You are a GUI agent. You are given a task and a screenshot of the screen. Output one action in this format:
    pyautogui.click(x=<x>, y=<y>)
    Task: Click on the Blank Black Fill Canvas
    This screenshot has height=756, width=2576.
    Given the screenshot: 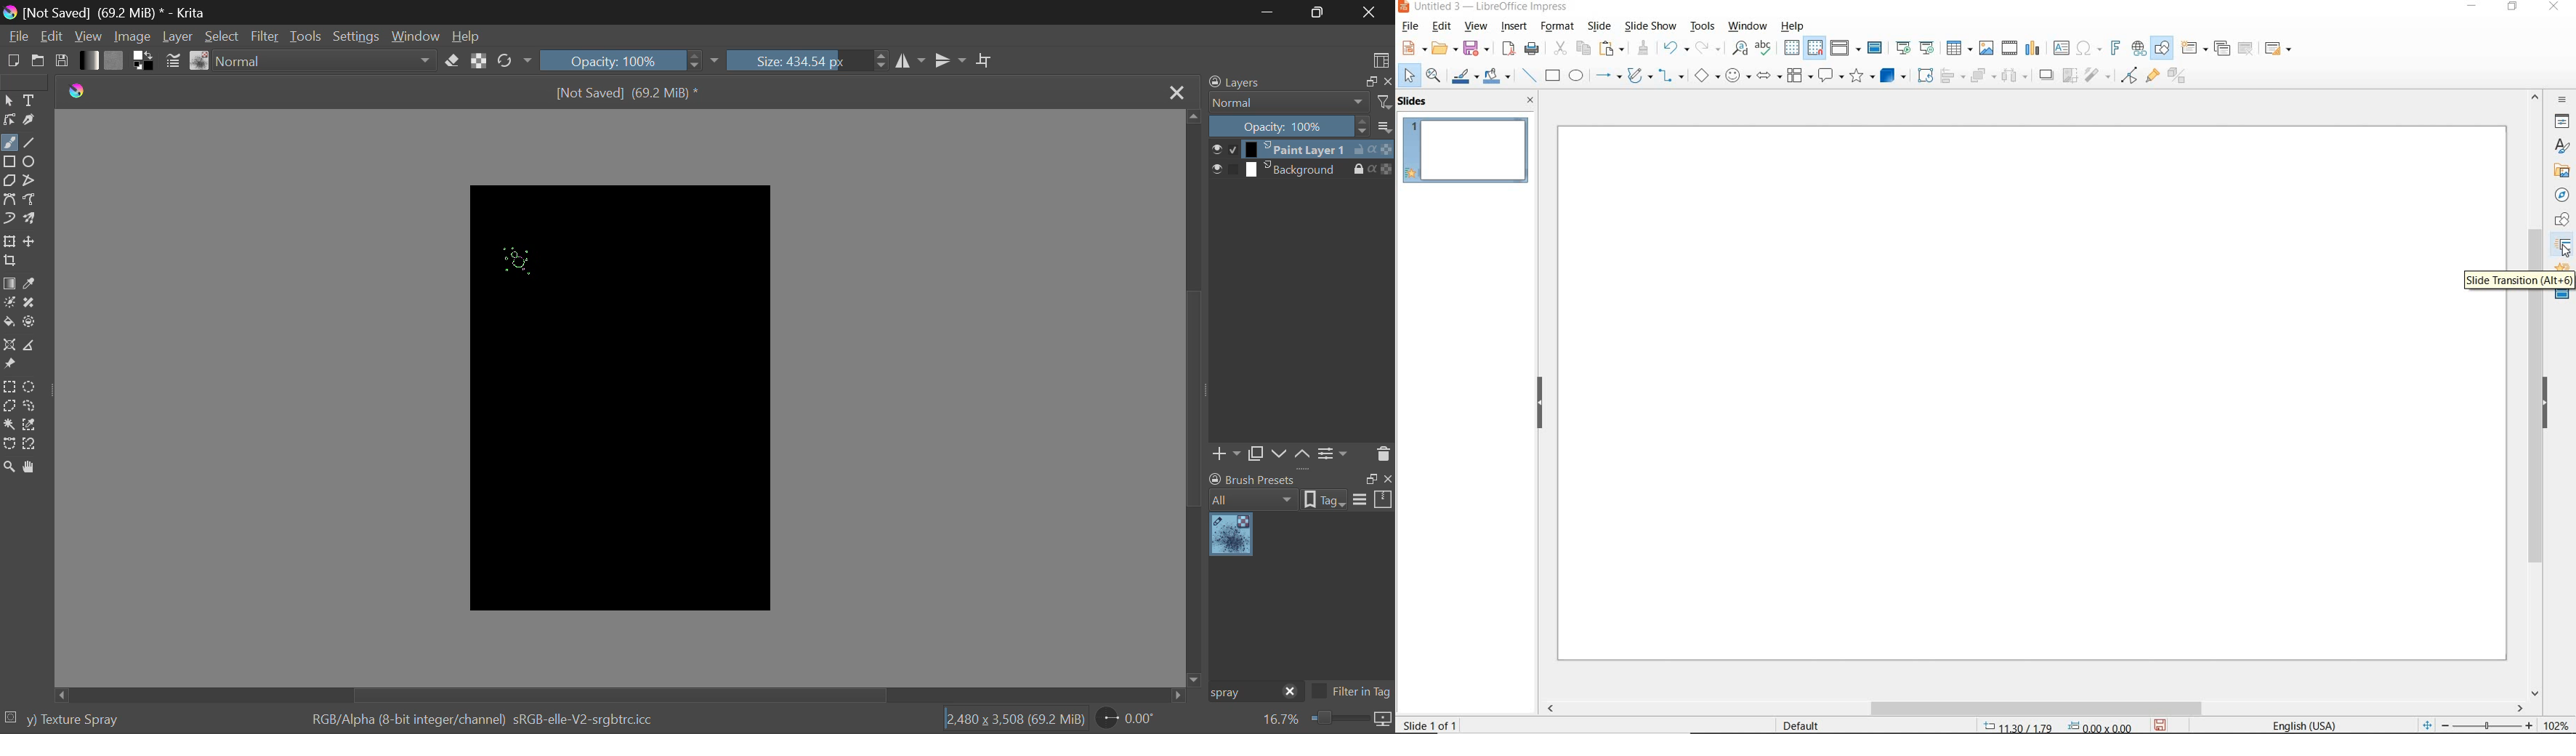 What is the action you would take?
    pyautogui.click(x=623, y=399)
    